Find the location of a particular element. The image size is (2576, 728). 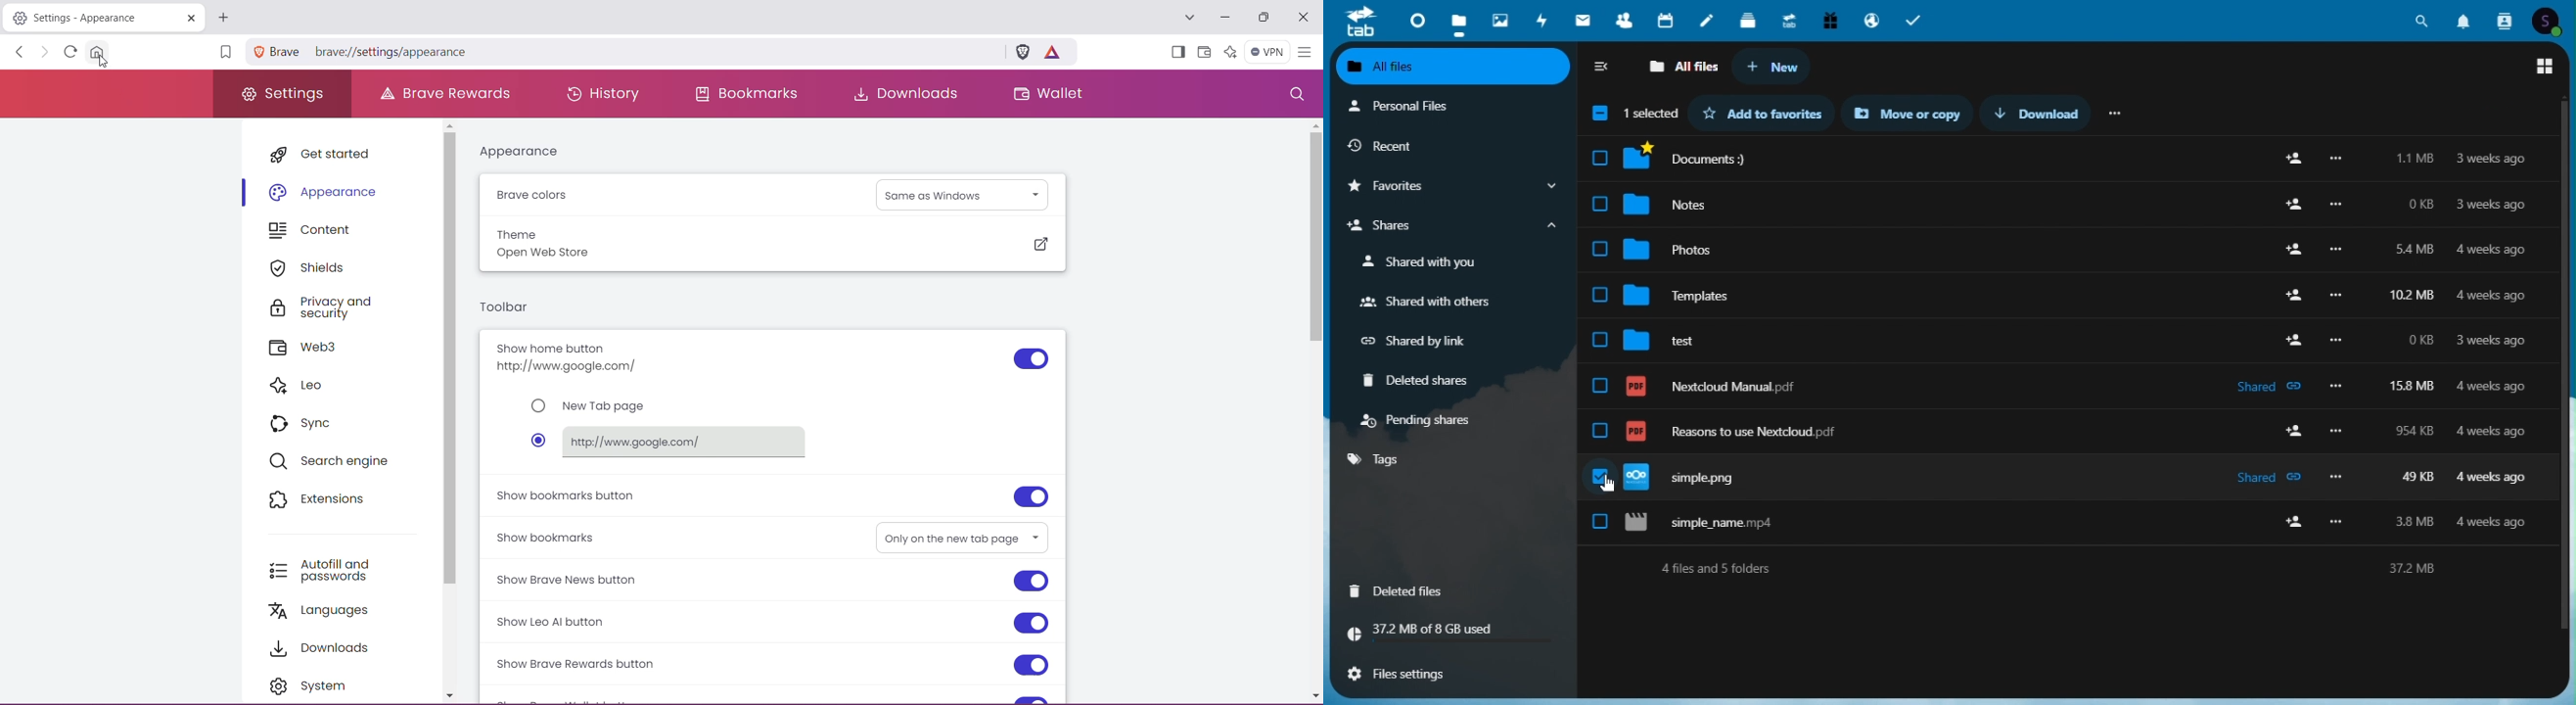

tasks is located at coordinates (1916, 19).